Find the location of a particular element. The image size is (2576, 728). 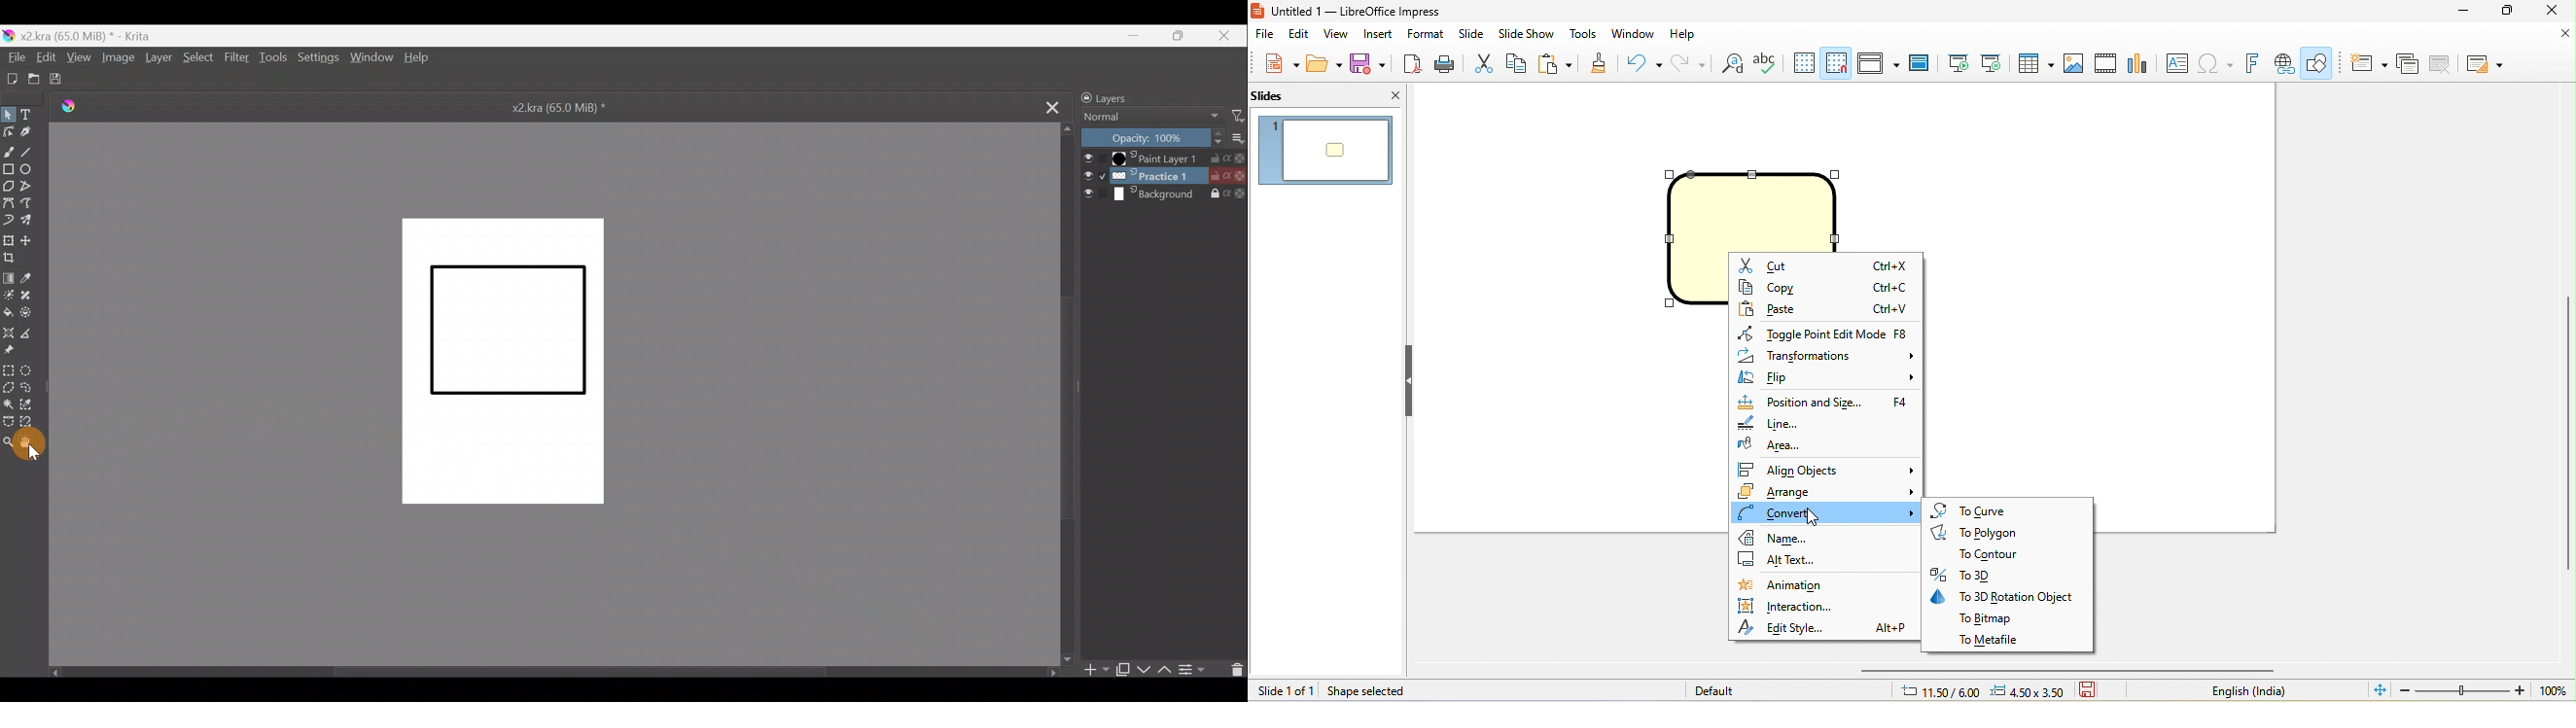

4.50x3.50 is located at coordinates (2029, 691).